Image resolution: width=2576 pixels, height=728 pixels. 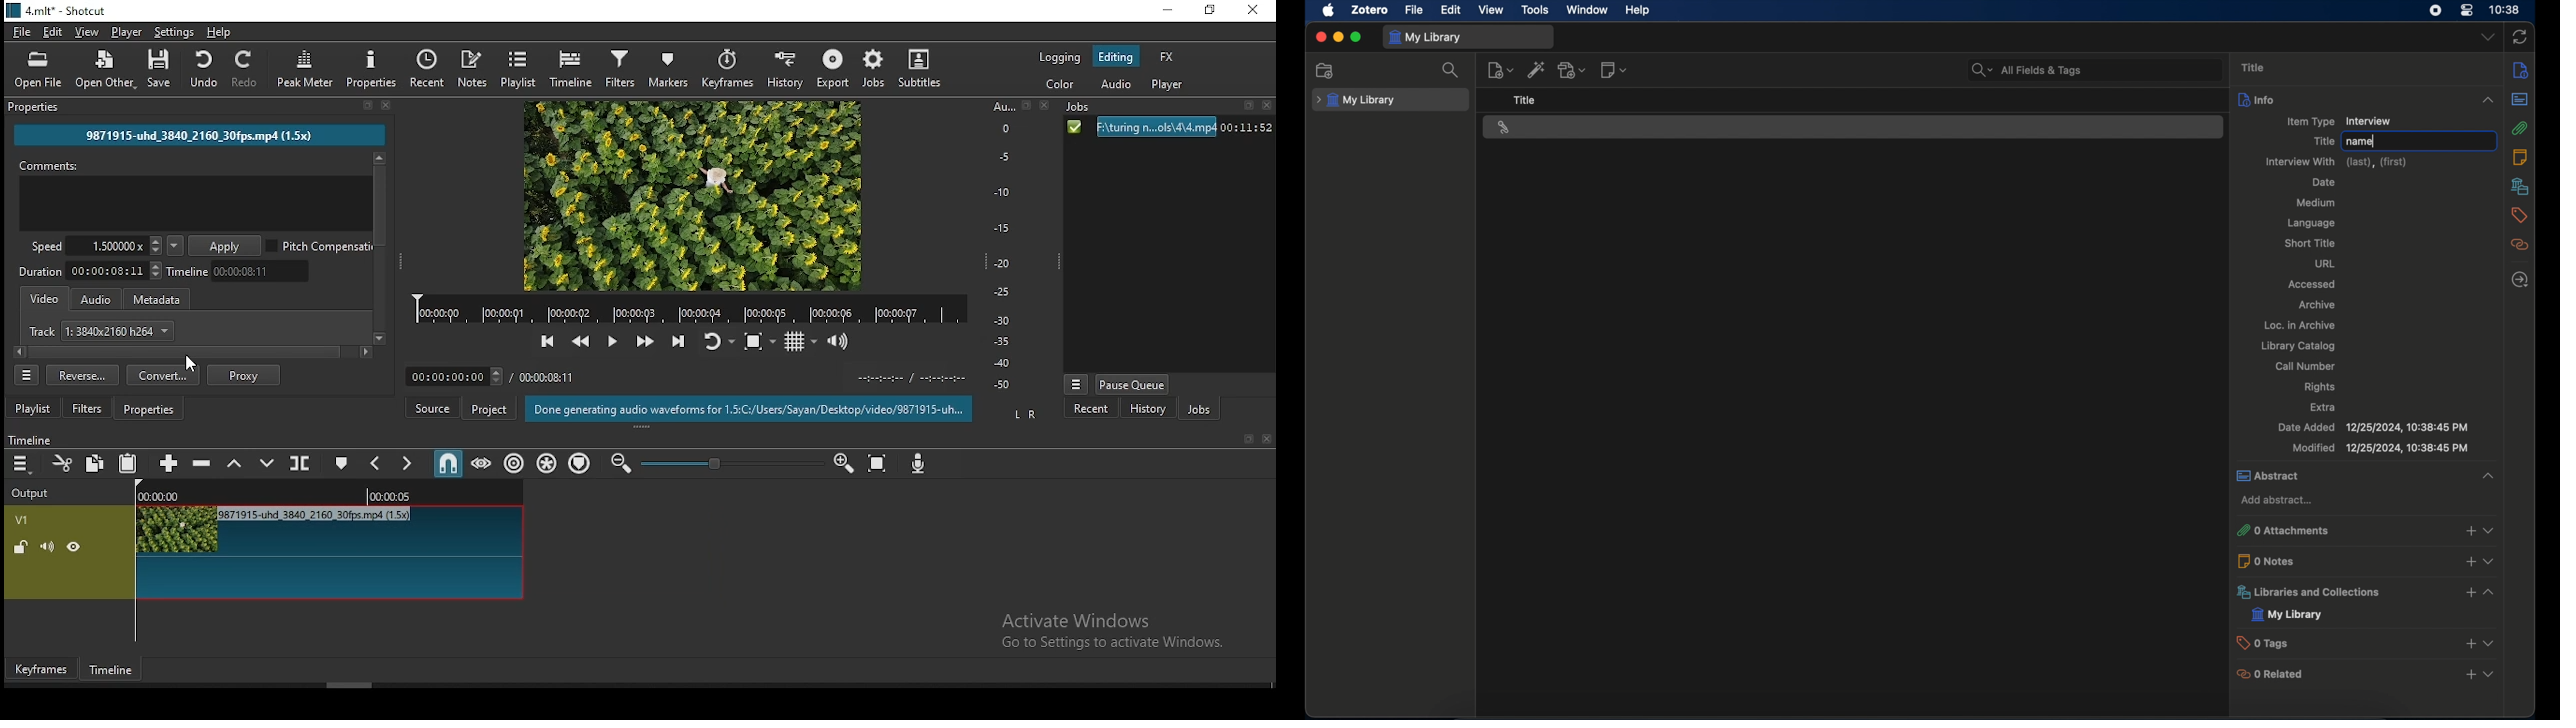 I want to click on File name, so click(x=196, y=133).